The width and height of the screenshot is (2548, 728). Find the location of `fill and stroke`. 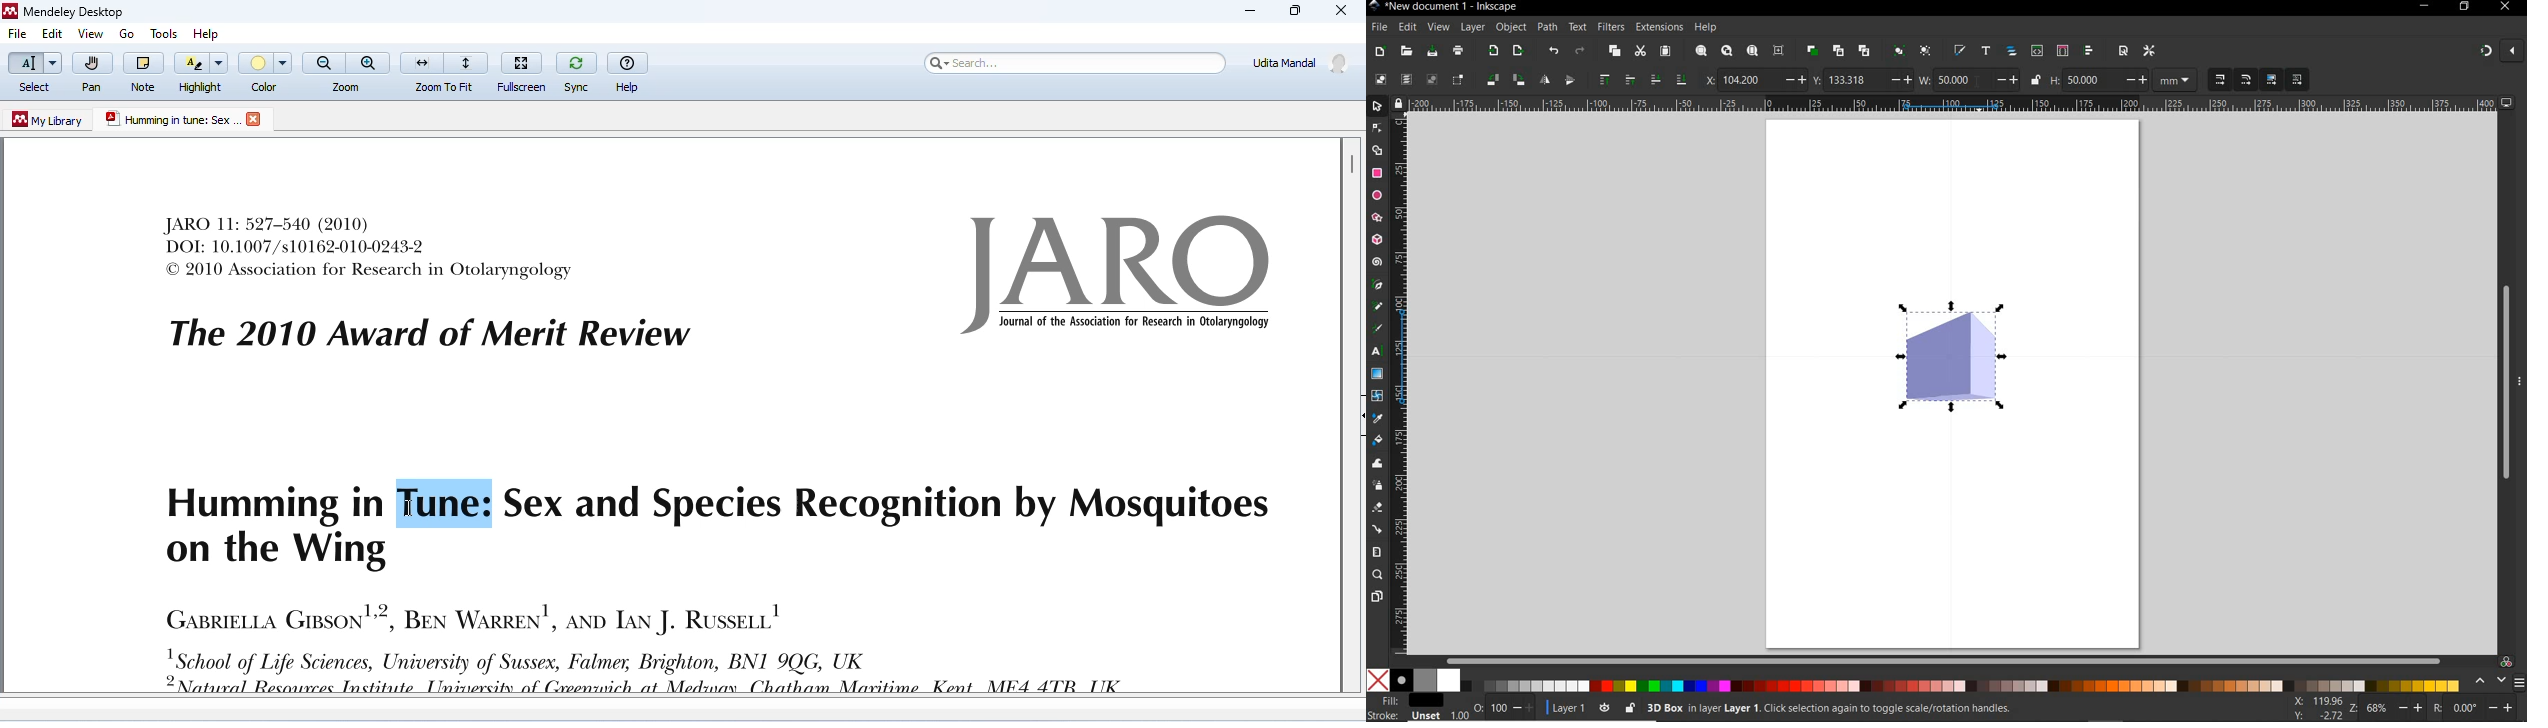

fill and stroke is located at coordinates (1407, 708).